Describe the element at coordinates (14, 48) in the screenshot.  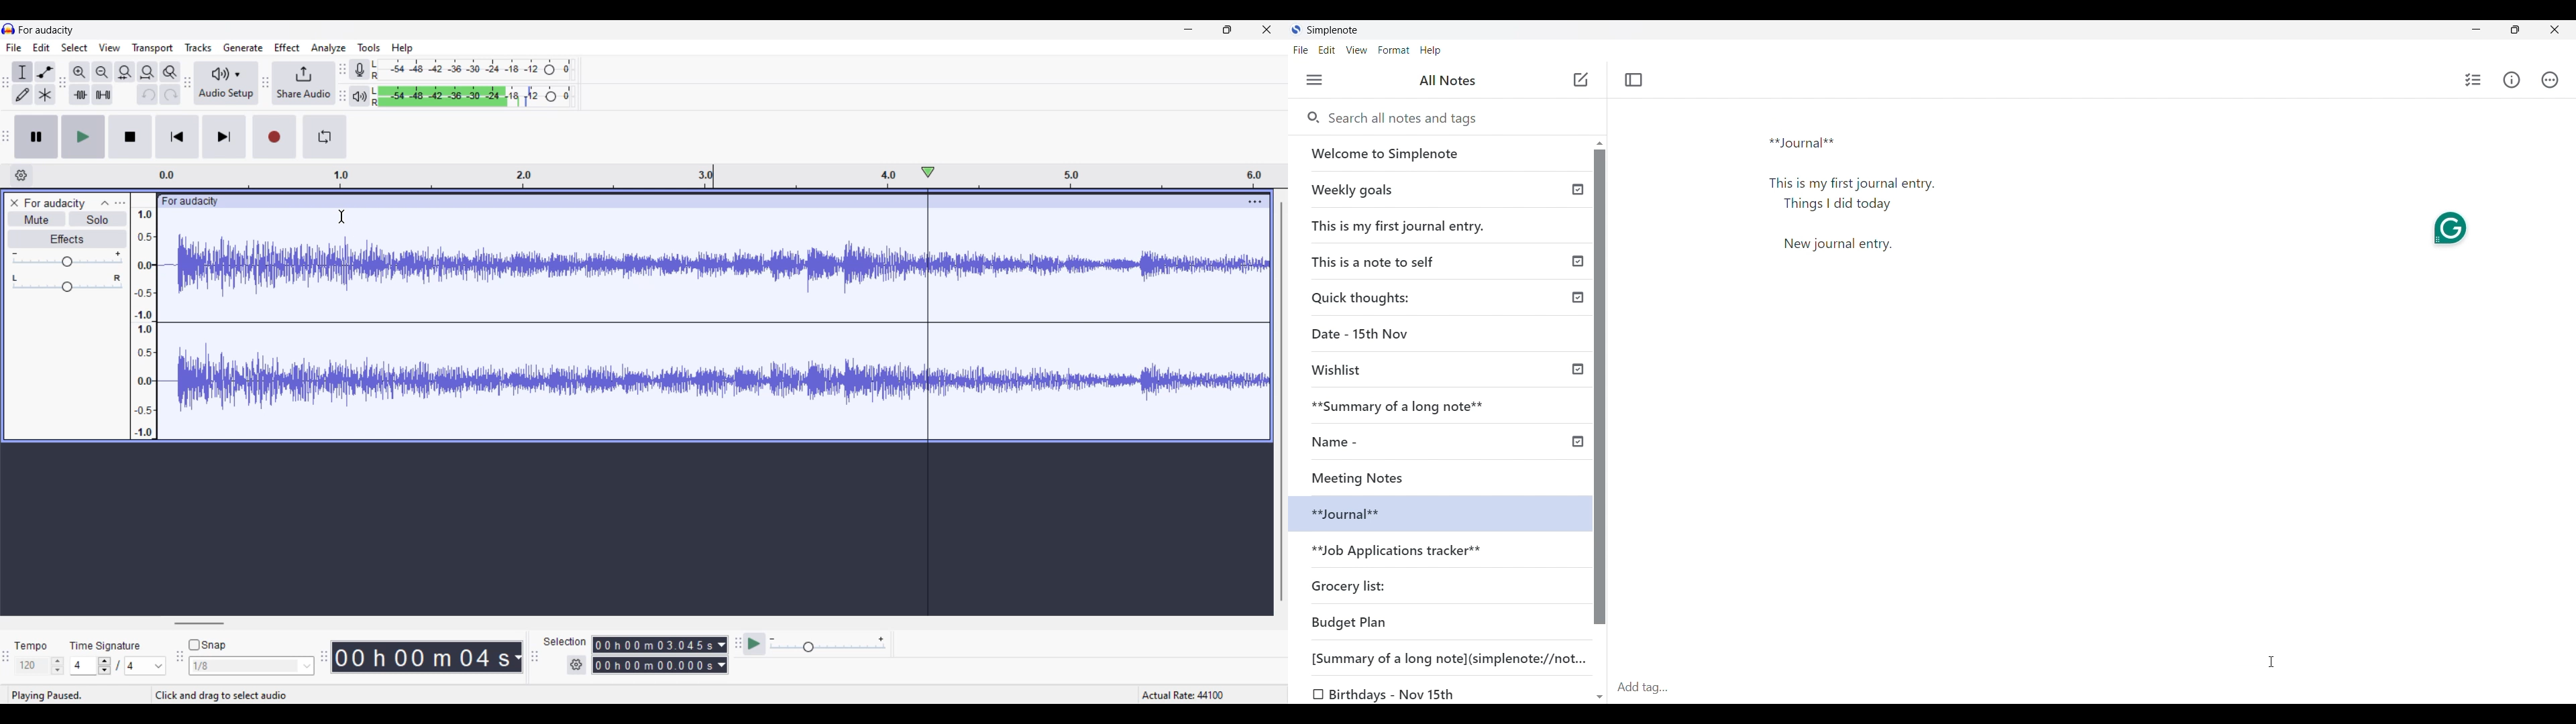
I see `File menu` at that location.